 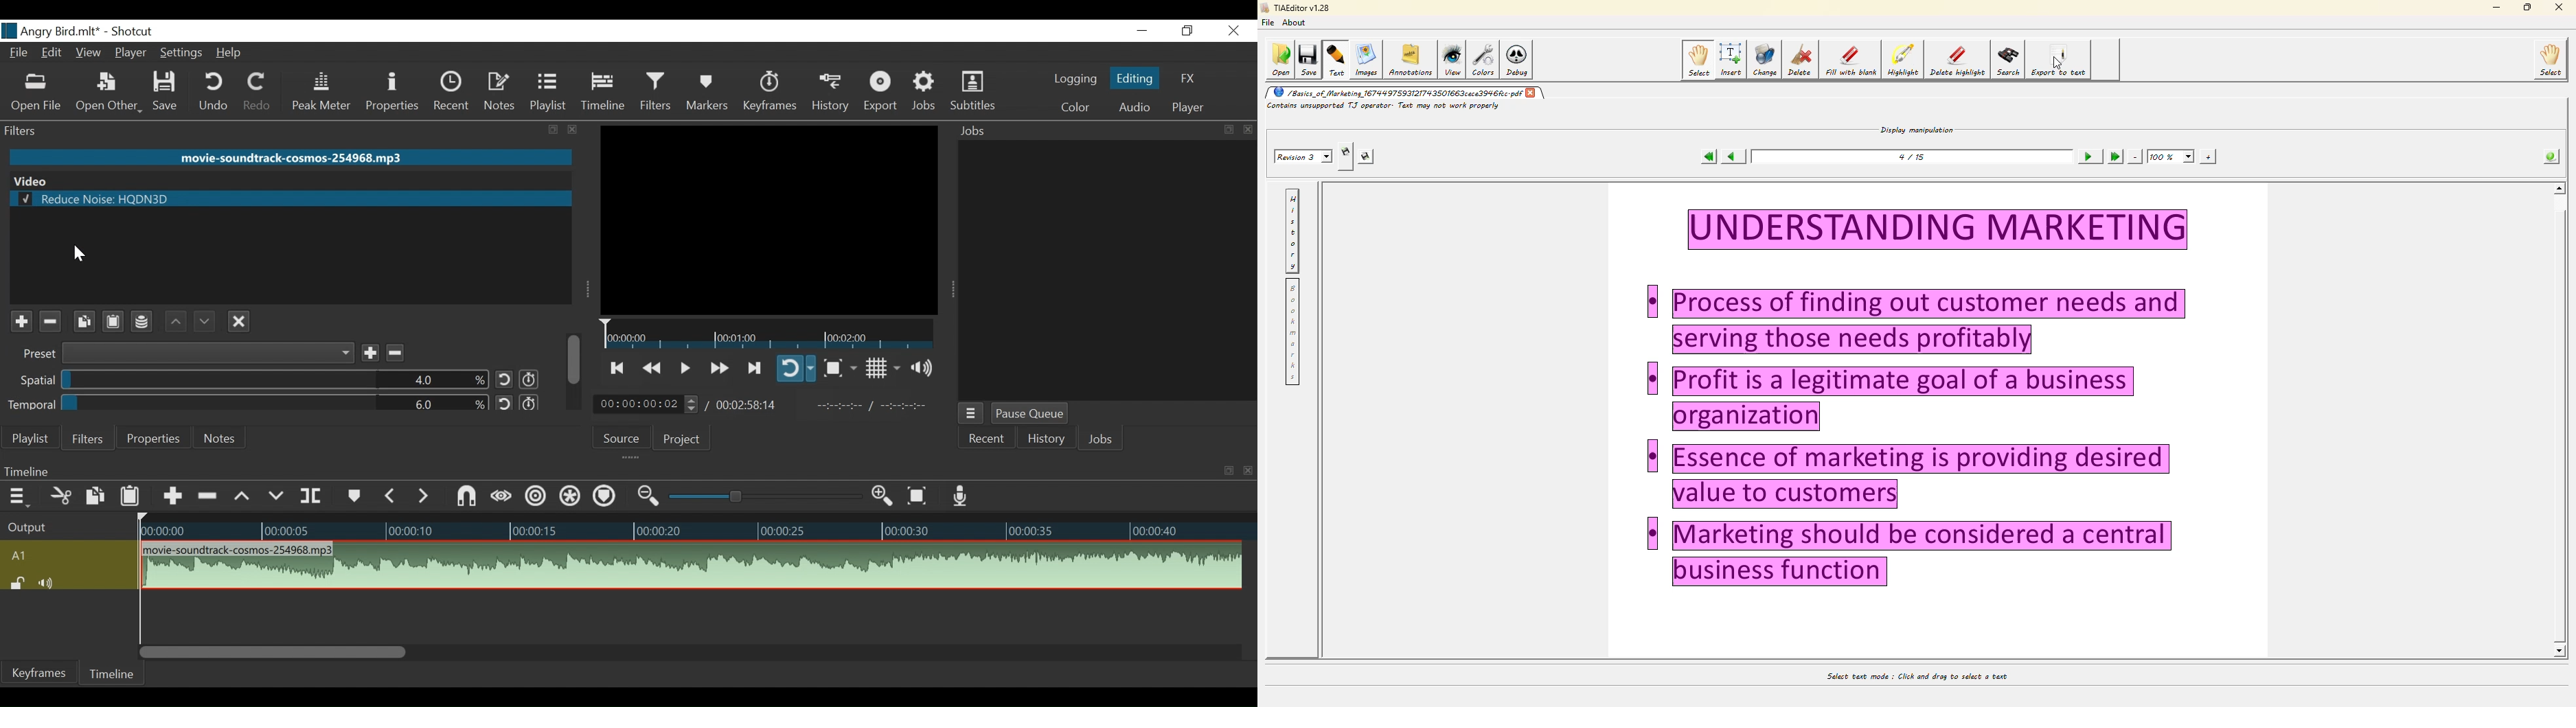 What do you see at coordinates (88, 54) in the screenshot?
I see `View` at bounding box center [88, 54].